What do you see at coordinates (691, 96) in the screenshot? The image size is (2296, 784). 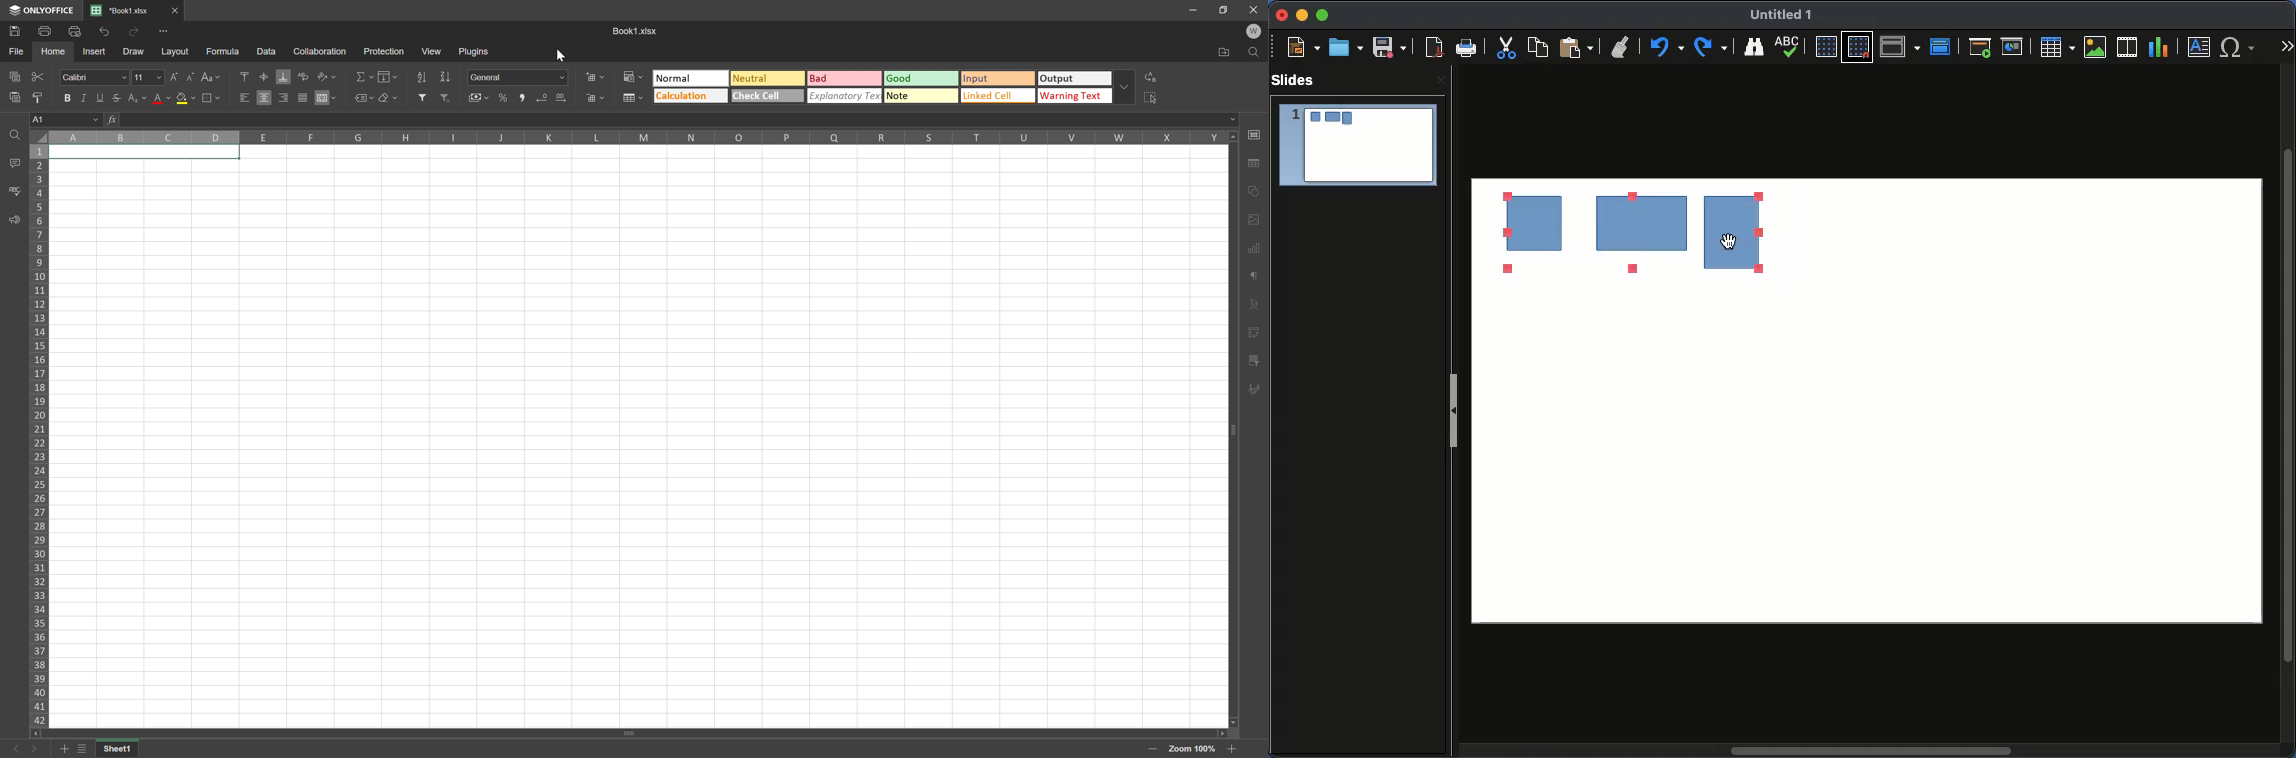 I see `Calculation` at bounding box center [691, 96].